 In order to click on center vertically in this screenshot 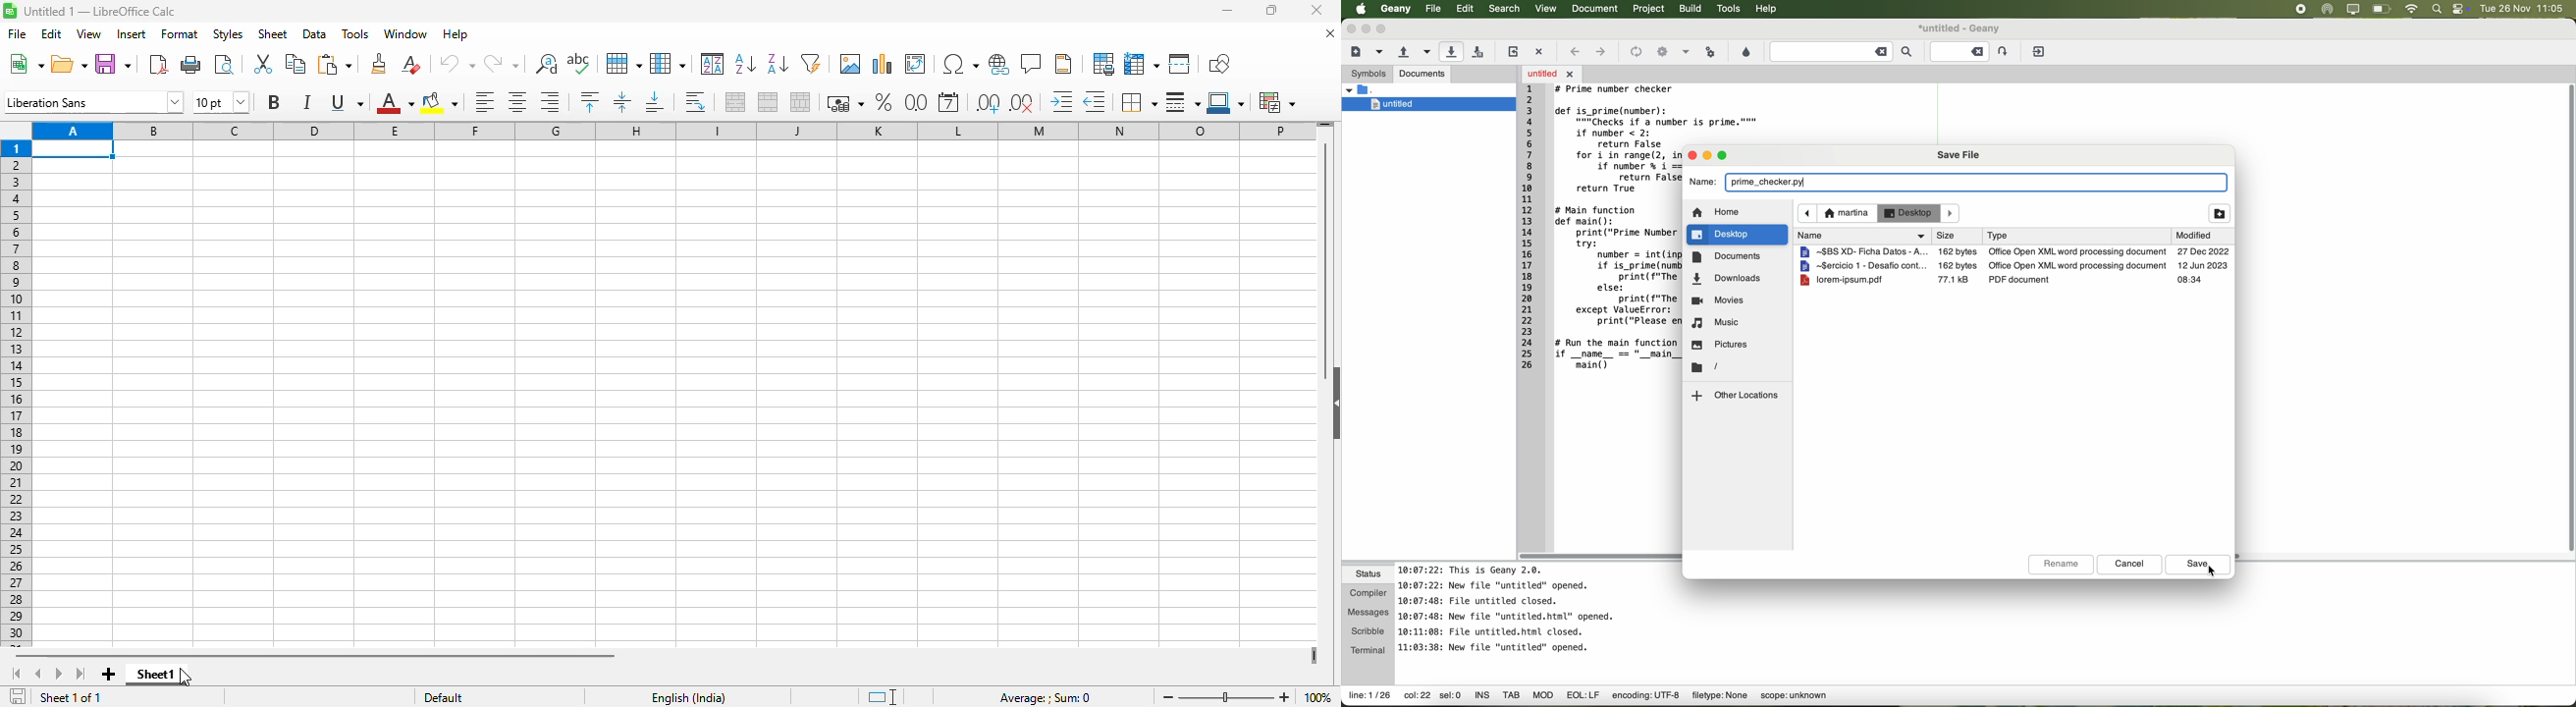, I will do `click(622, 101)`.